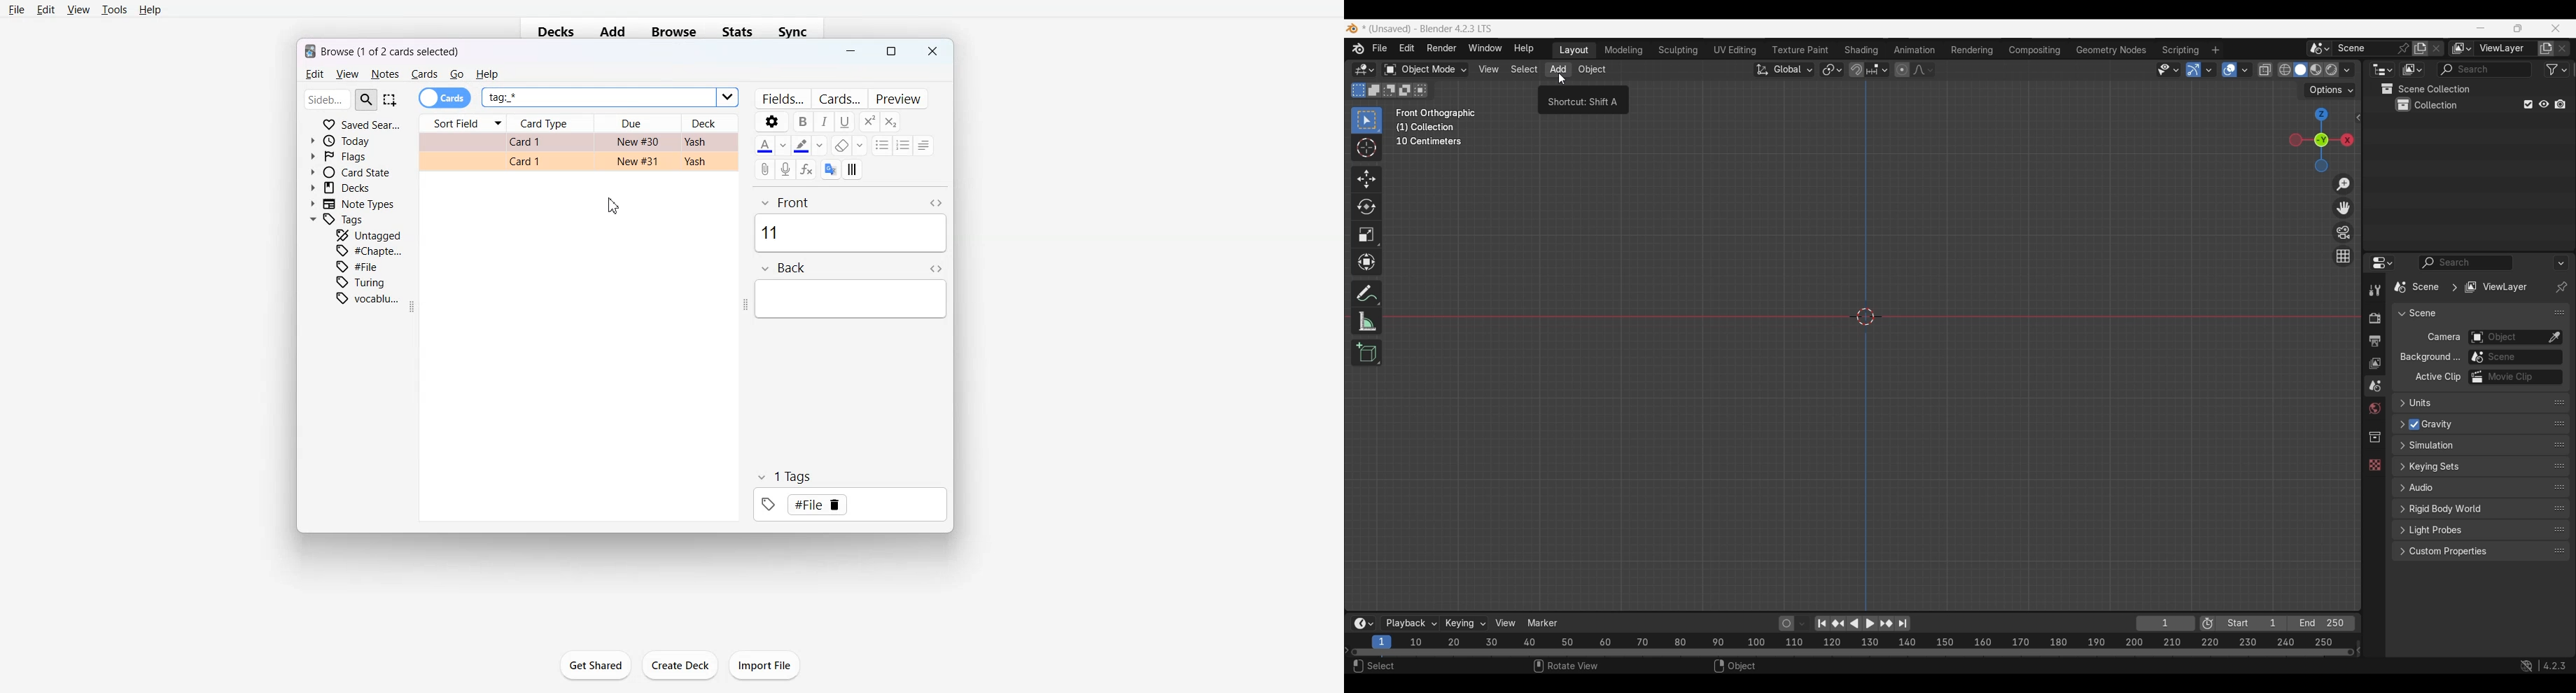 The width and height of the screenshot is (2576, 700). I want to click on Marker, so click(1543, 623).